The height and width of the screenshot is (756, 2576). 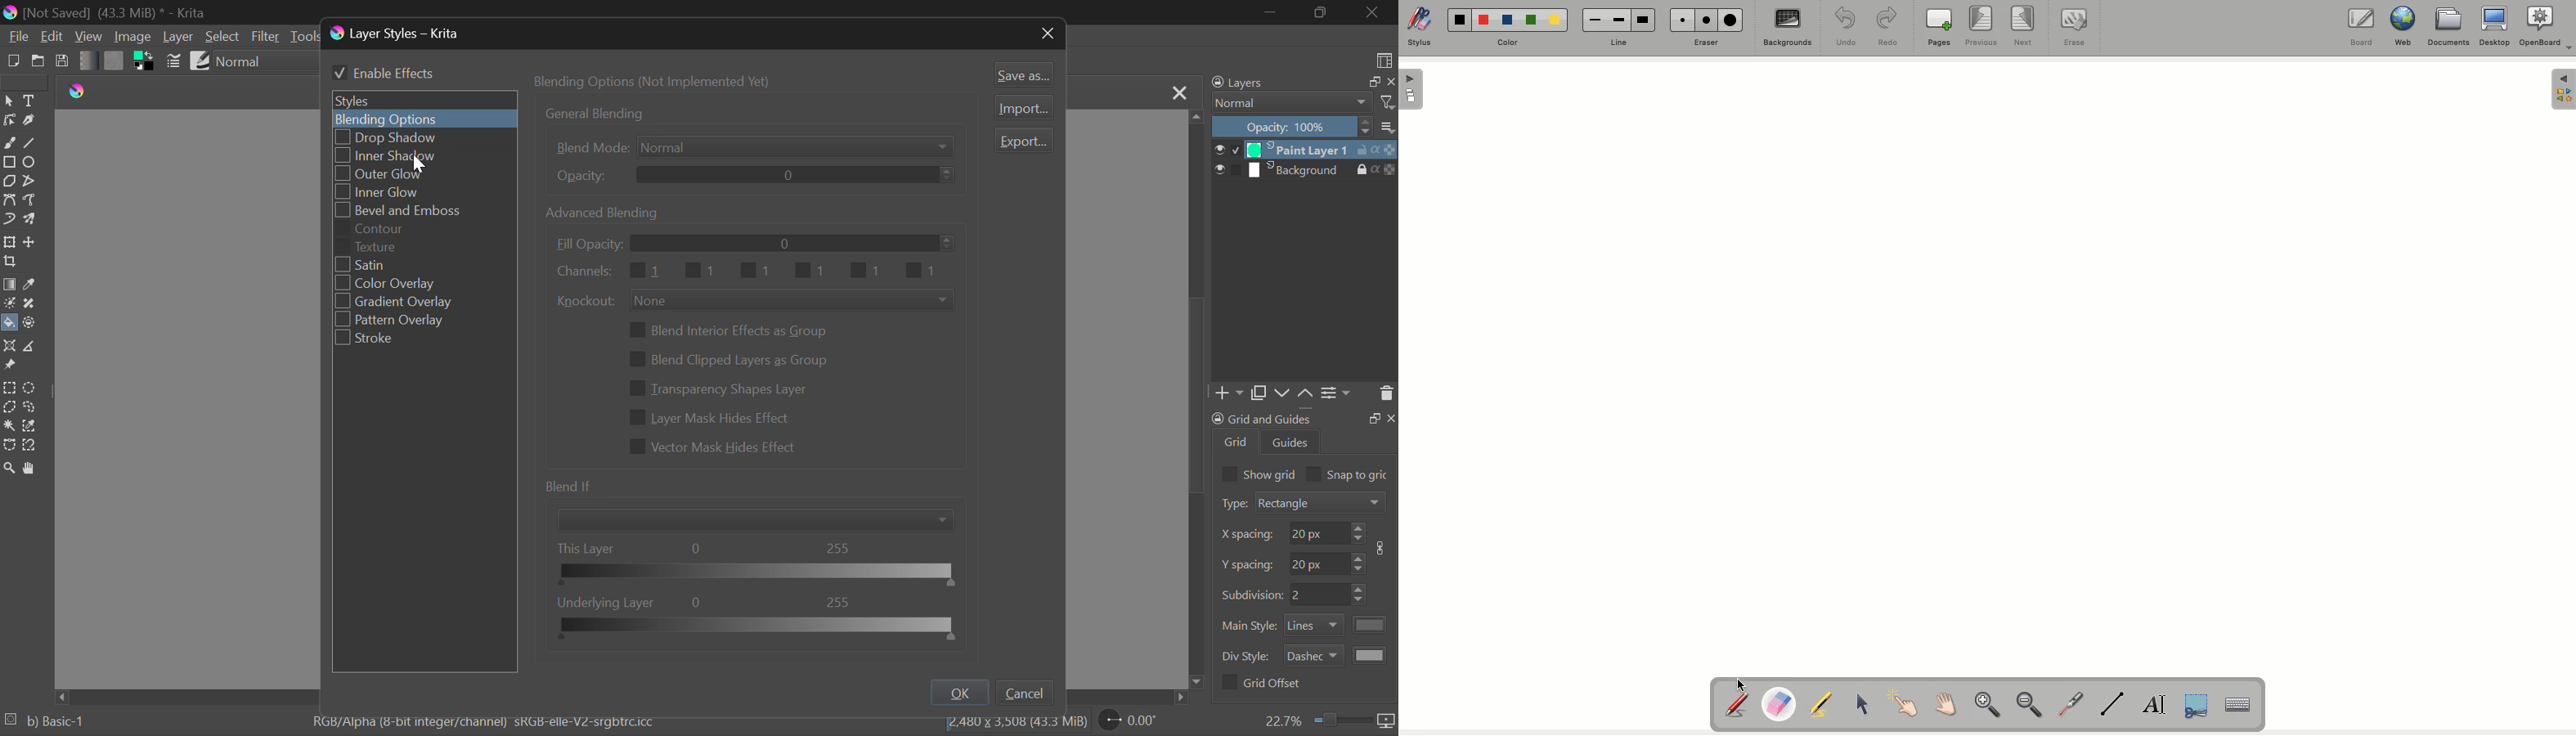 I want to click on Zoom in, so click(x=1986, y=706).